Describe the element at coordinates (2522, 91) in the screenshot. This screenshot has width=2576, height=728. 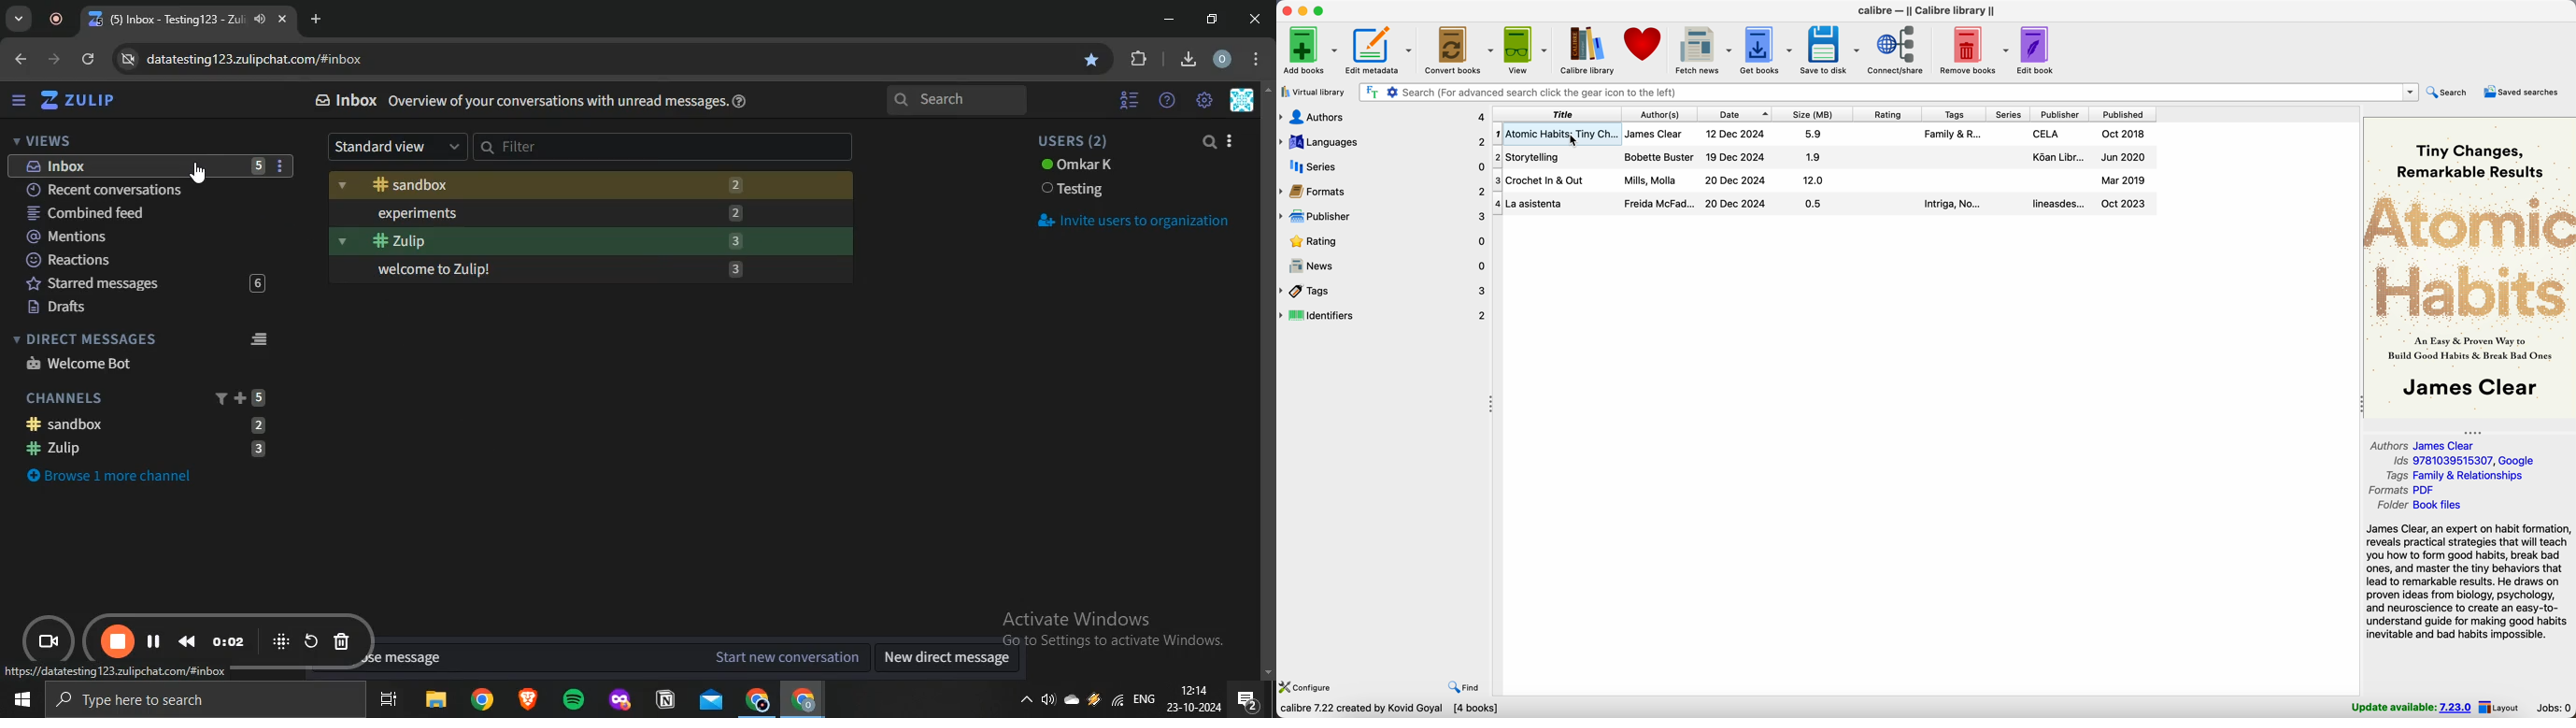
I see `saved searches` at that location.